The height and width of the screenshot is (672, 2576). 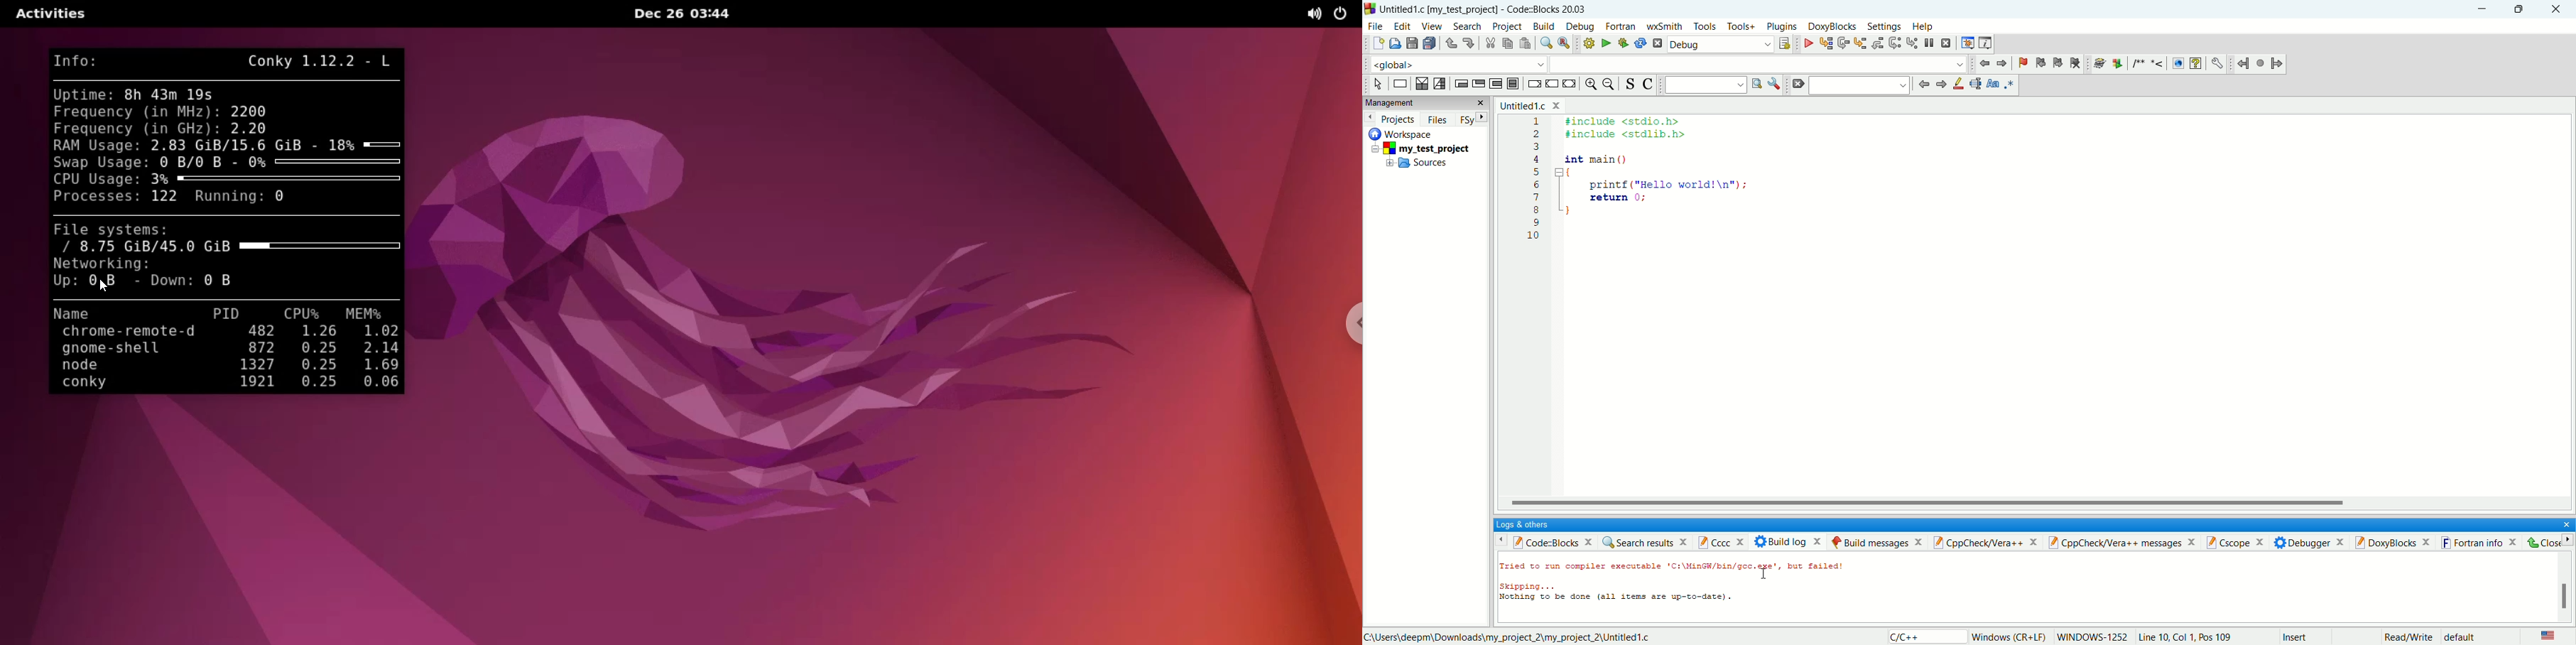 I want to click on edit, so click(x=1402, y=26).